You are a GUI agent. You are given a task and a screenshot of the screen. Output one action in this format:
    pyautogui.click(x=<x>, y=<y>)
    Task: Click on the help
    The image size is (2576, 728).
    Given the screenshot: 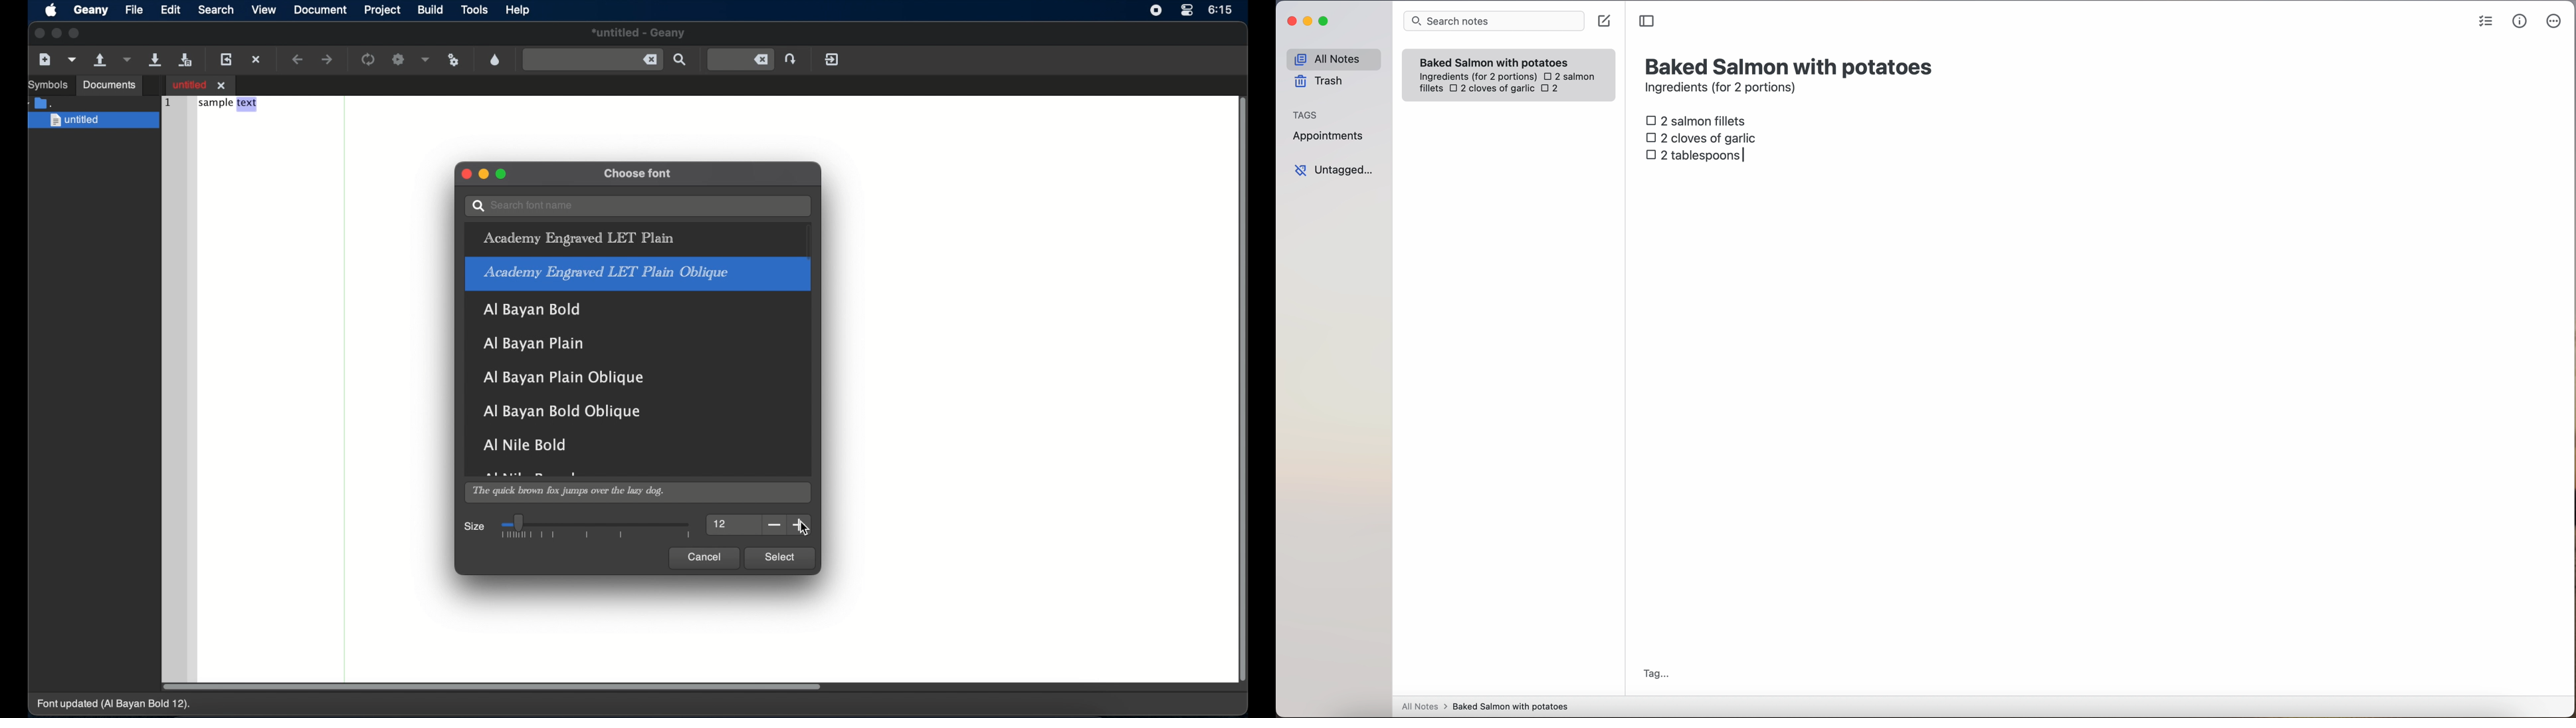 What is the action you would take?
    pyautogui.click(x=518, y=10)
    